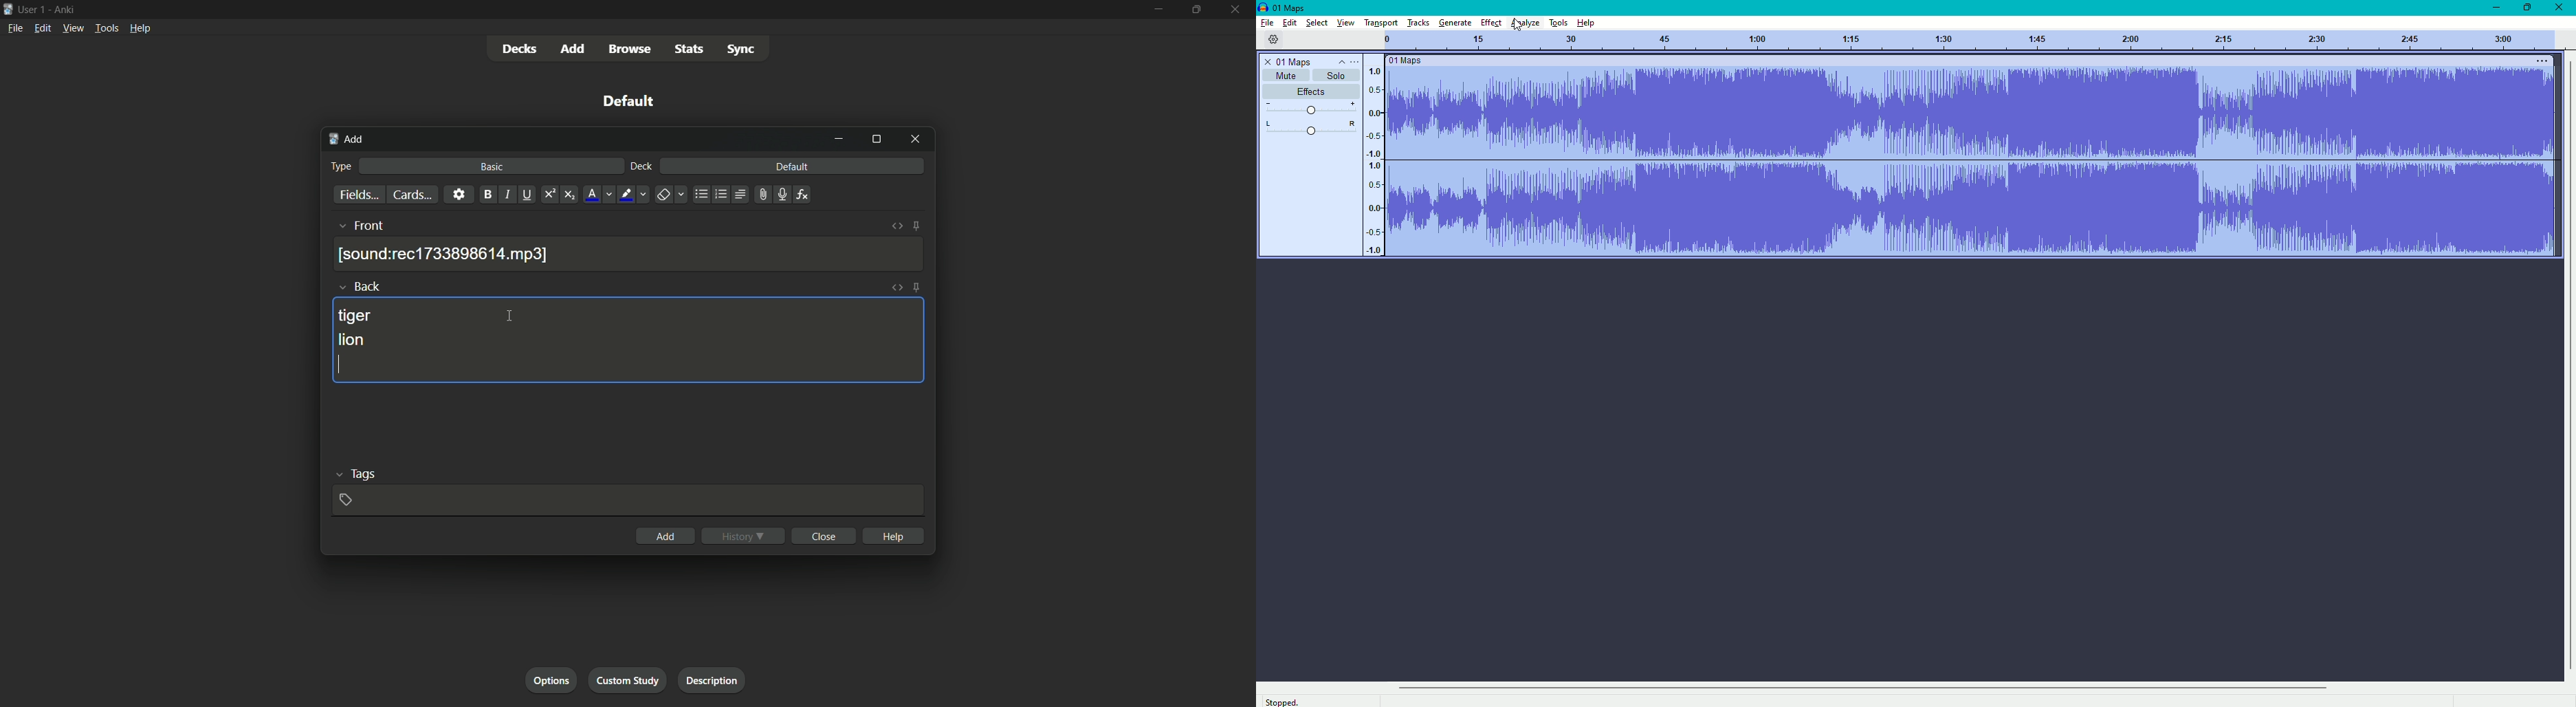  I want to click on stats, so click(692, 50).